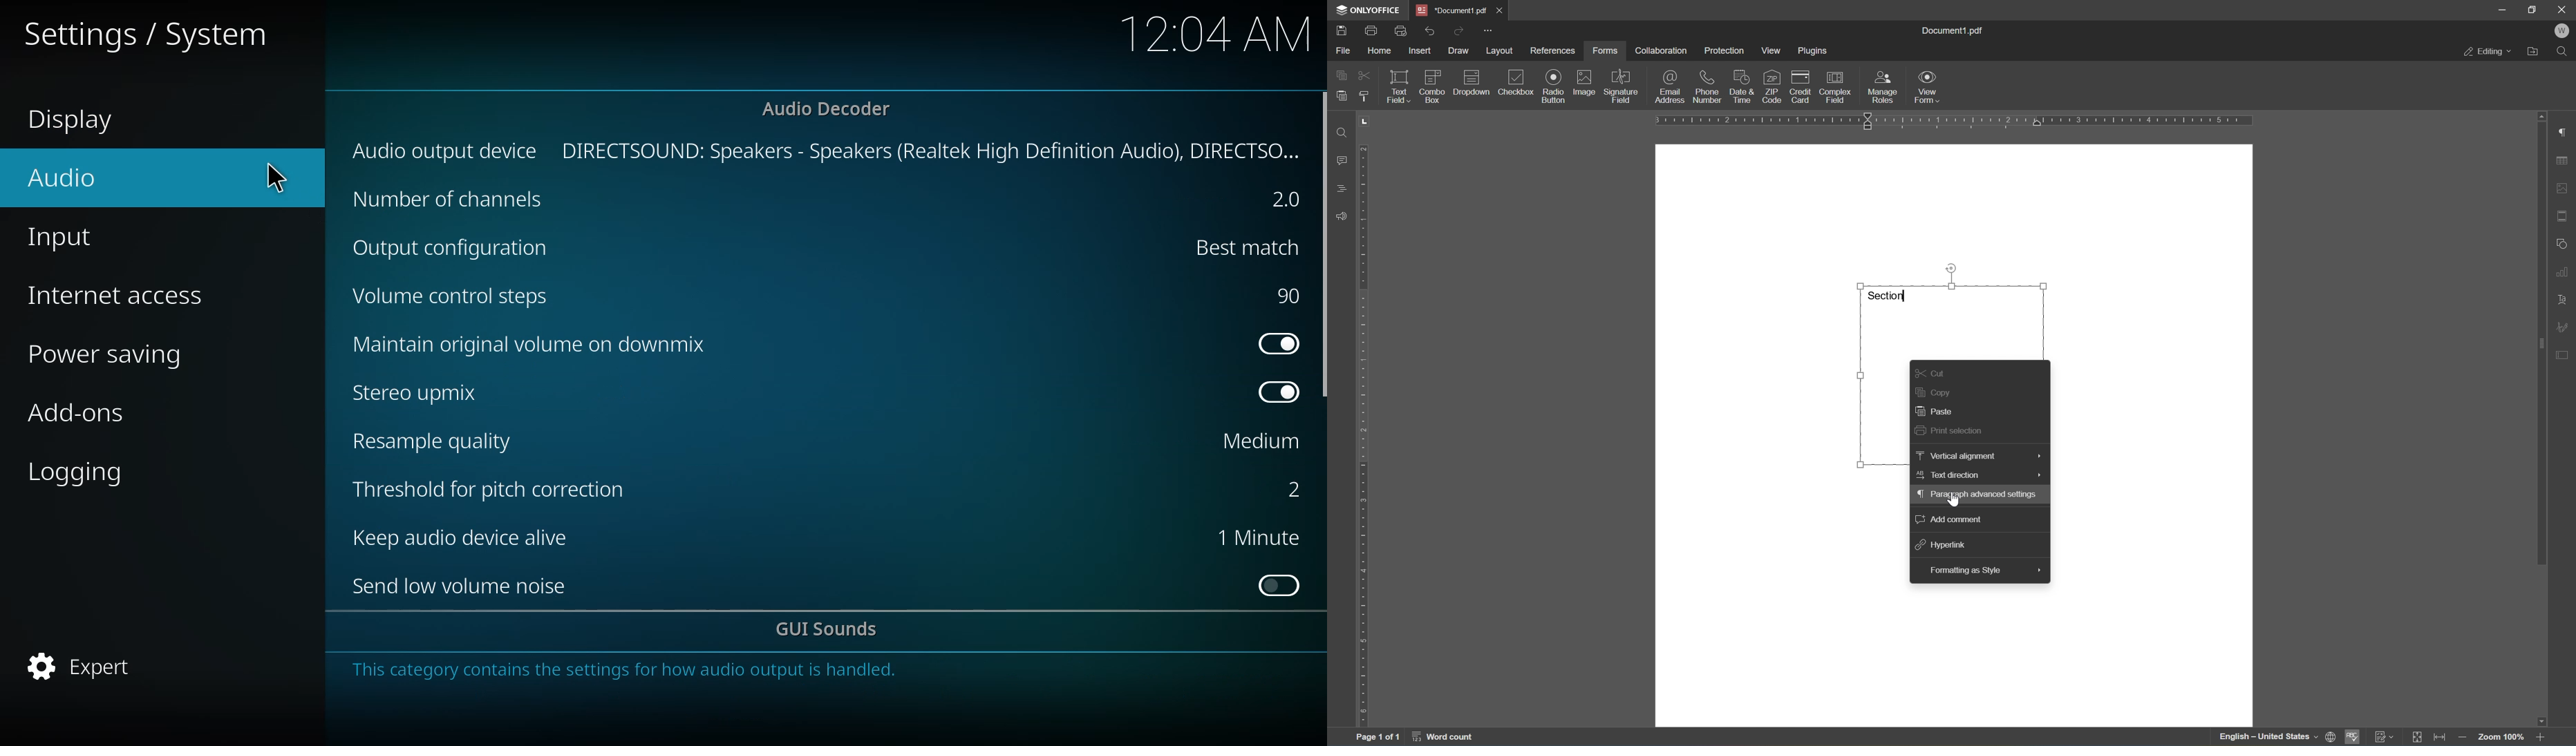 The image size is (2576, 756). I want to click on output cofig, so click(453, 246).